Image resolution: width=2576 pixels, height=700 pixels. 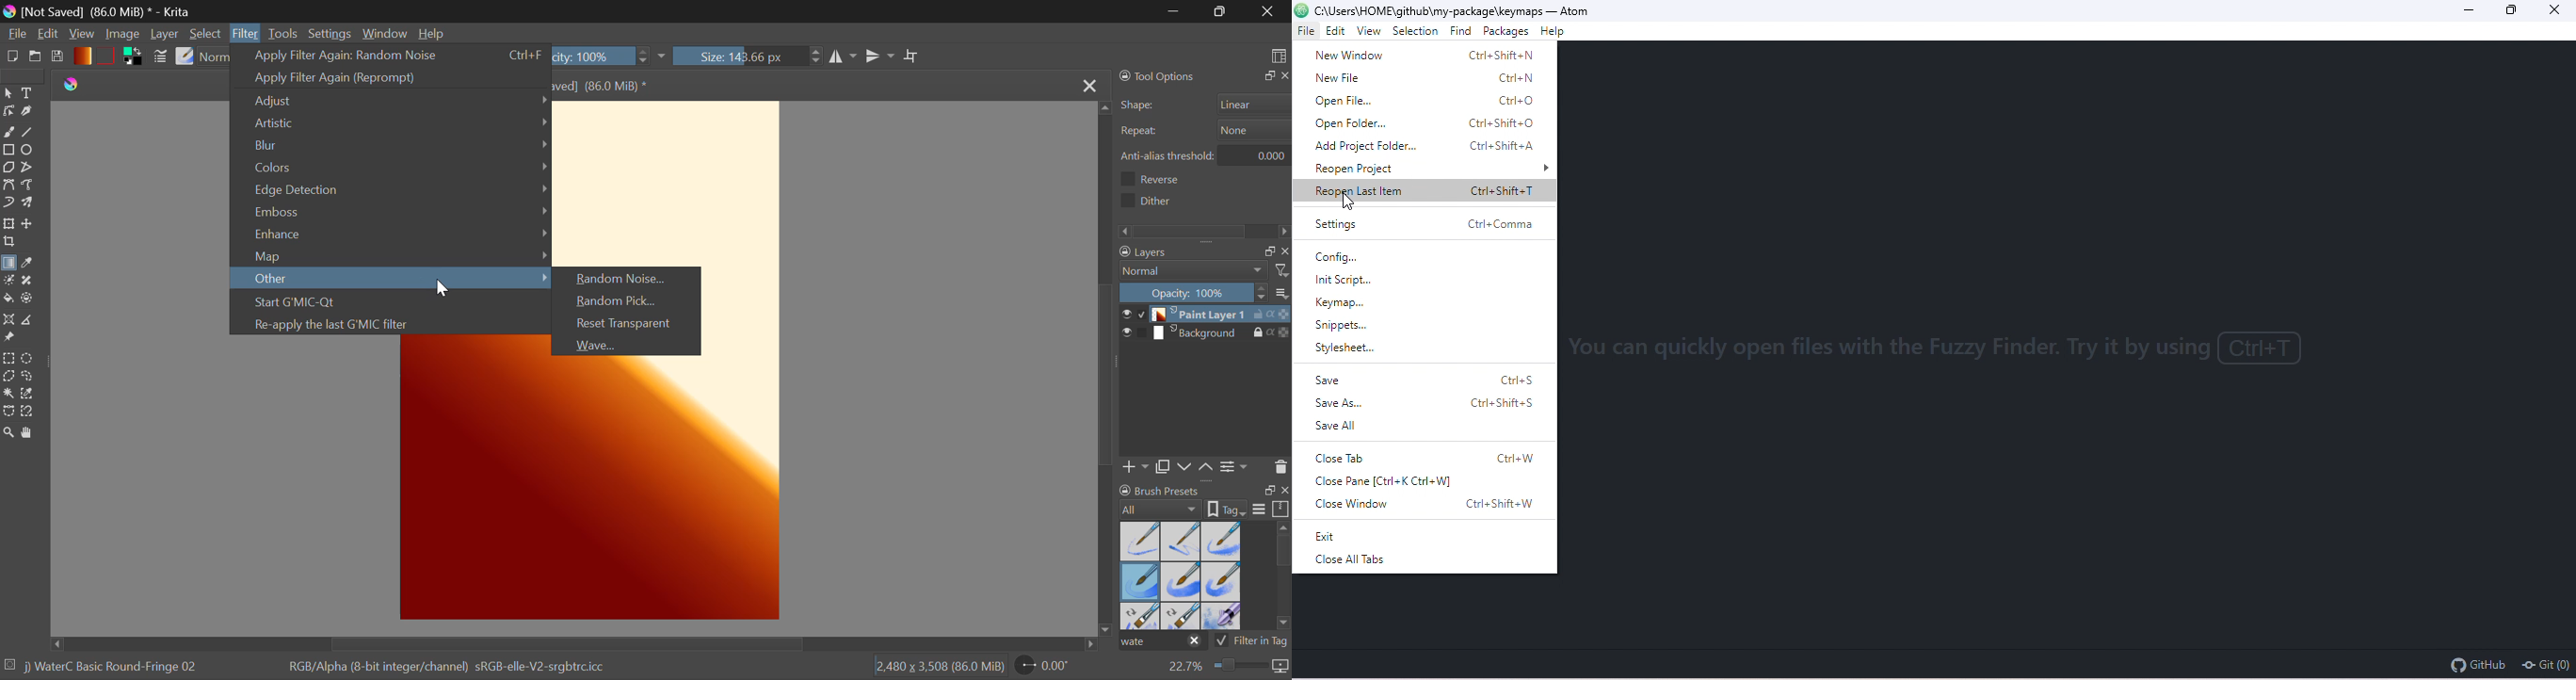 What do you see at coordinates (1284, 577) in the screenshot?
I see `horizontal scroll bar` at bounding box center [1284, 577].